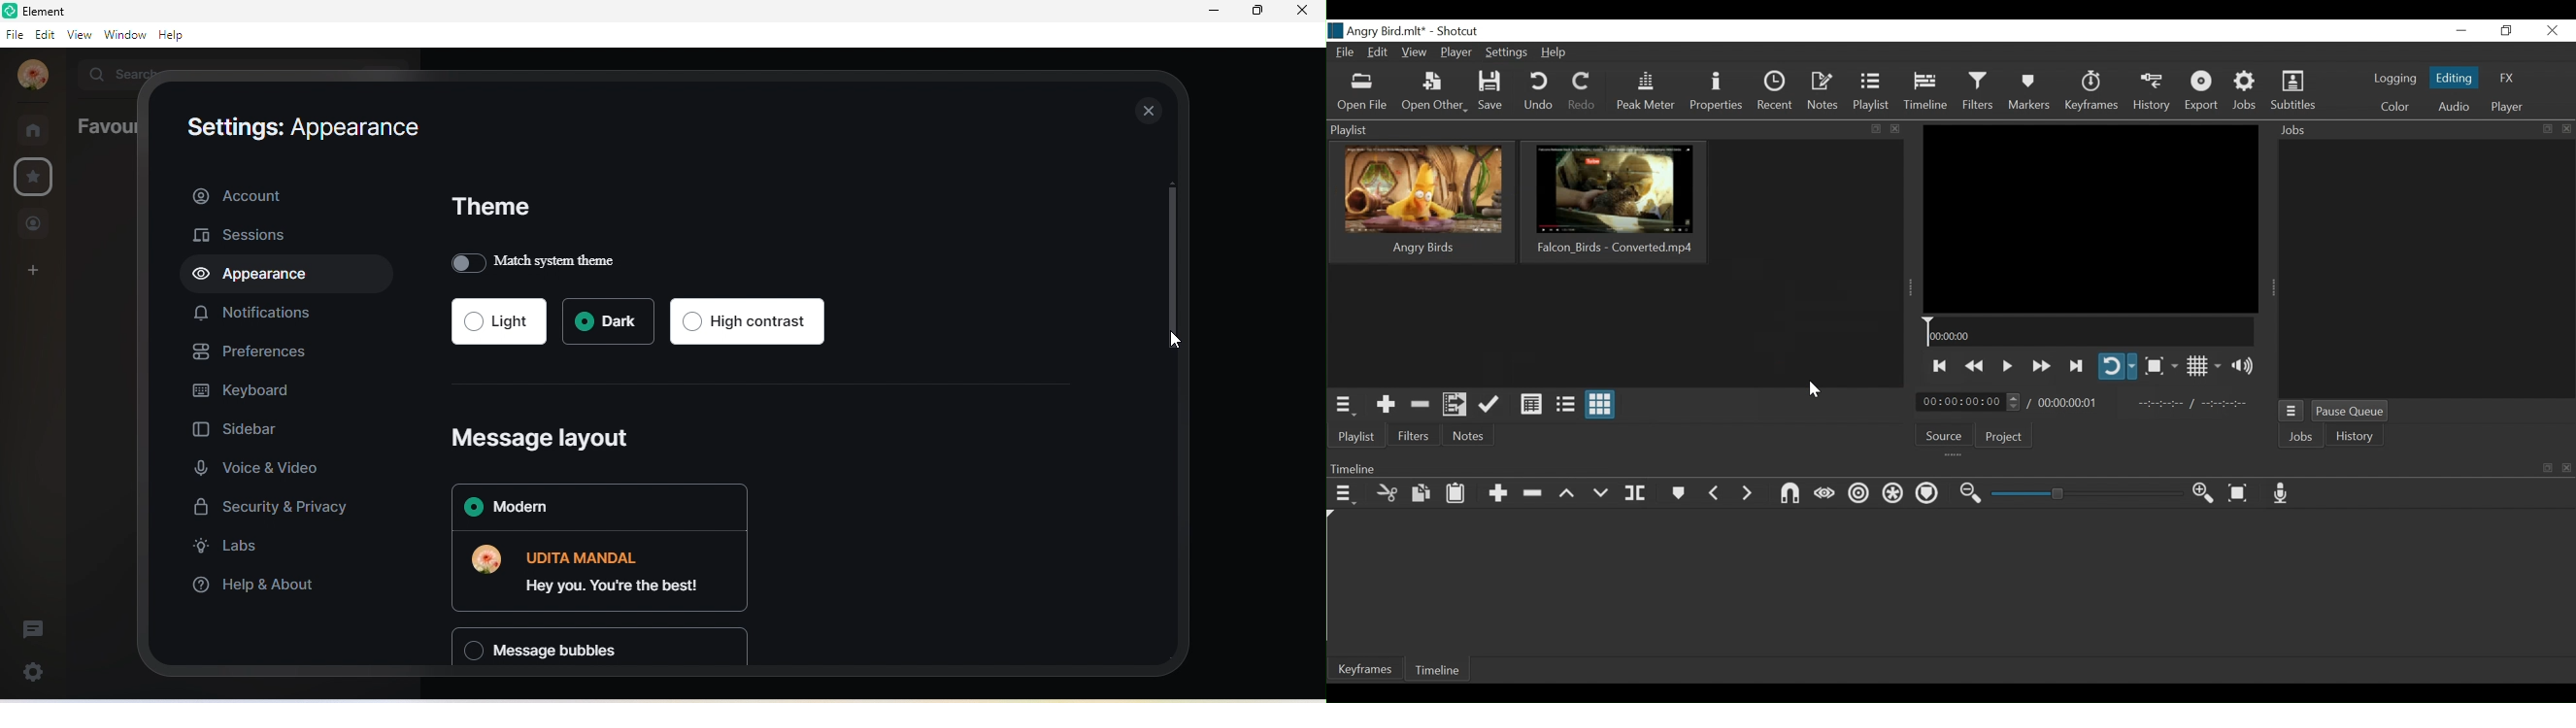  What do you see at coordinates (36, 178) in the screenshot?
I see `favourites` at bounding box center [36, 178].